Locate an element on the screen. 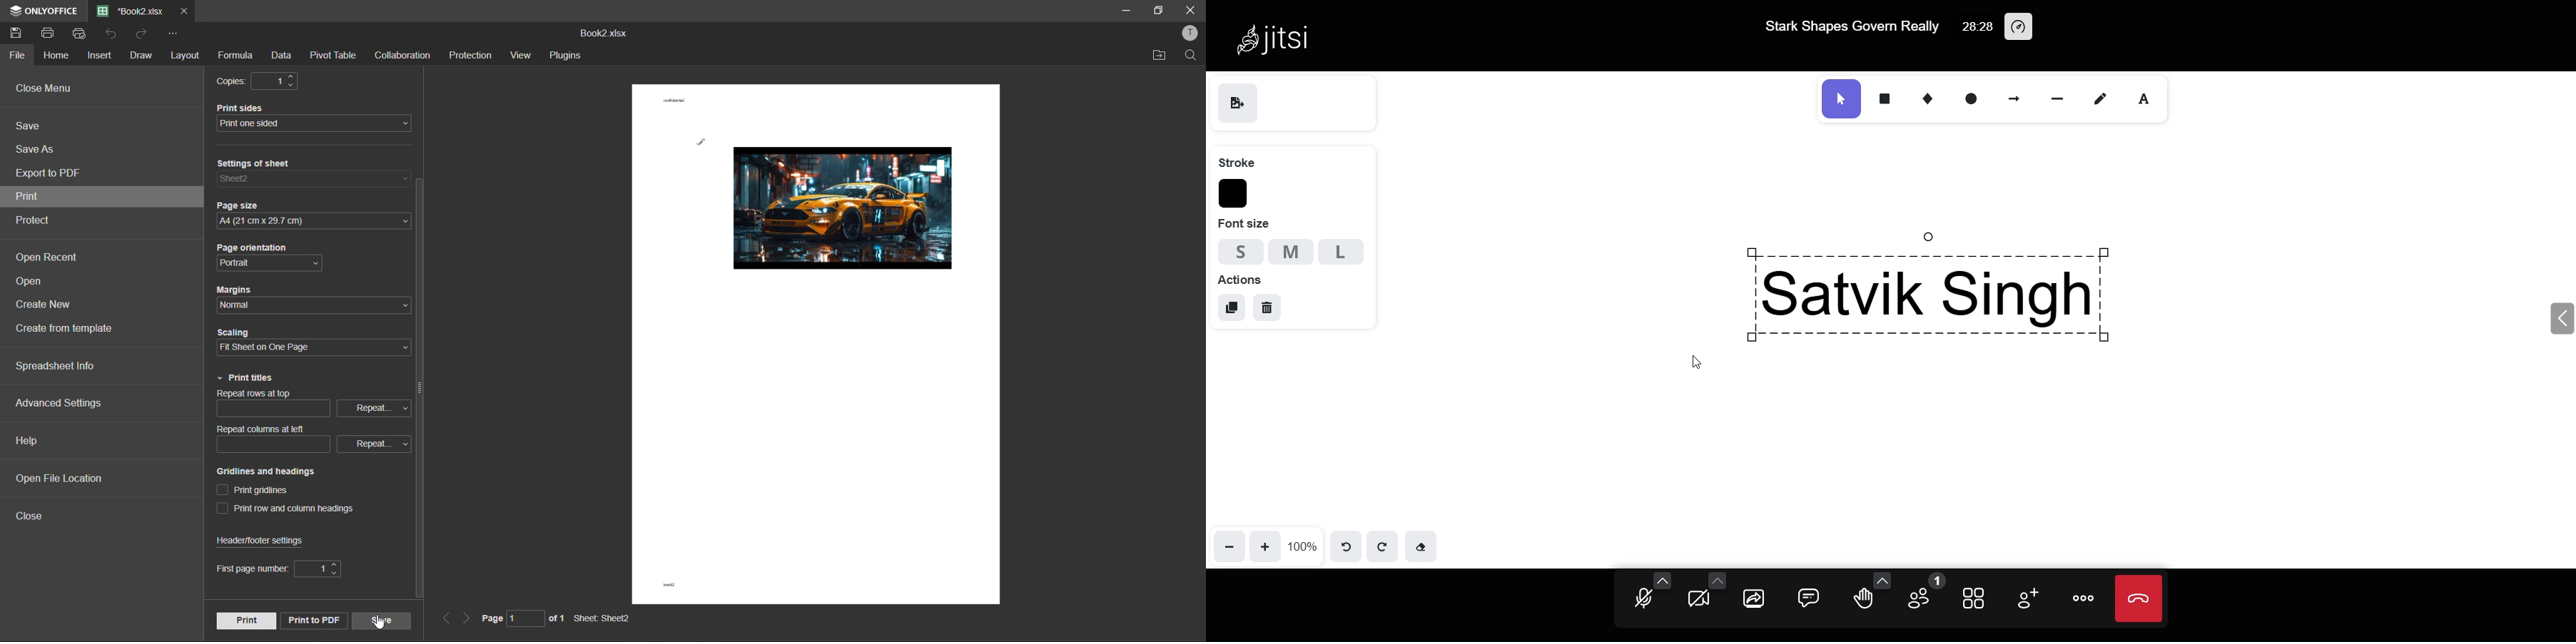 The width and height of the screenshot is (2576, 644). previous is located at coordinates (444, 617).